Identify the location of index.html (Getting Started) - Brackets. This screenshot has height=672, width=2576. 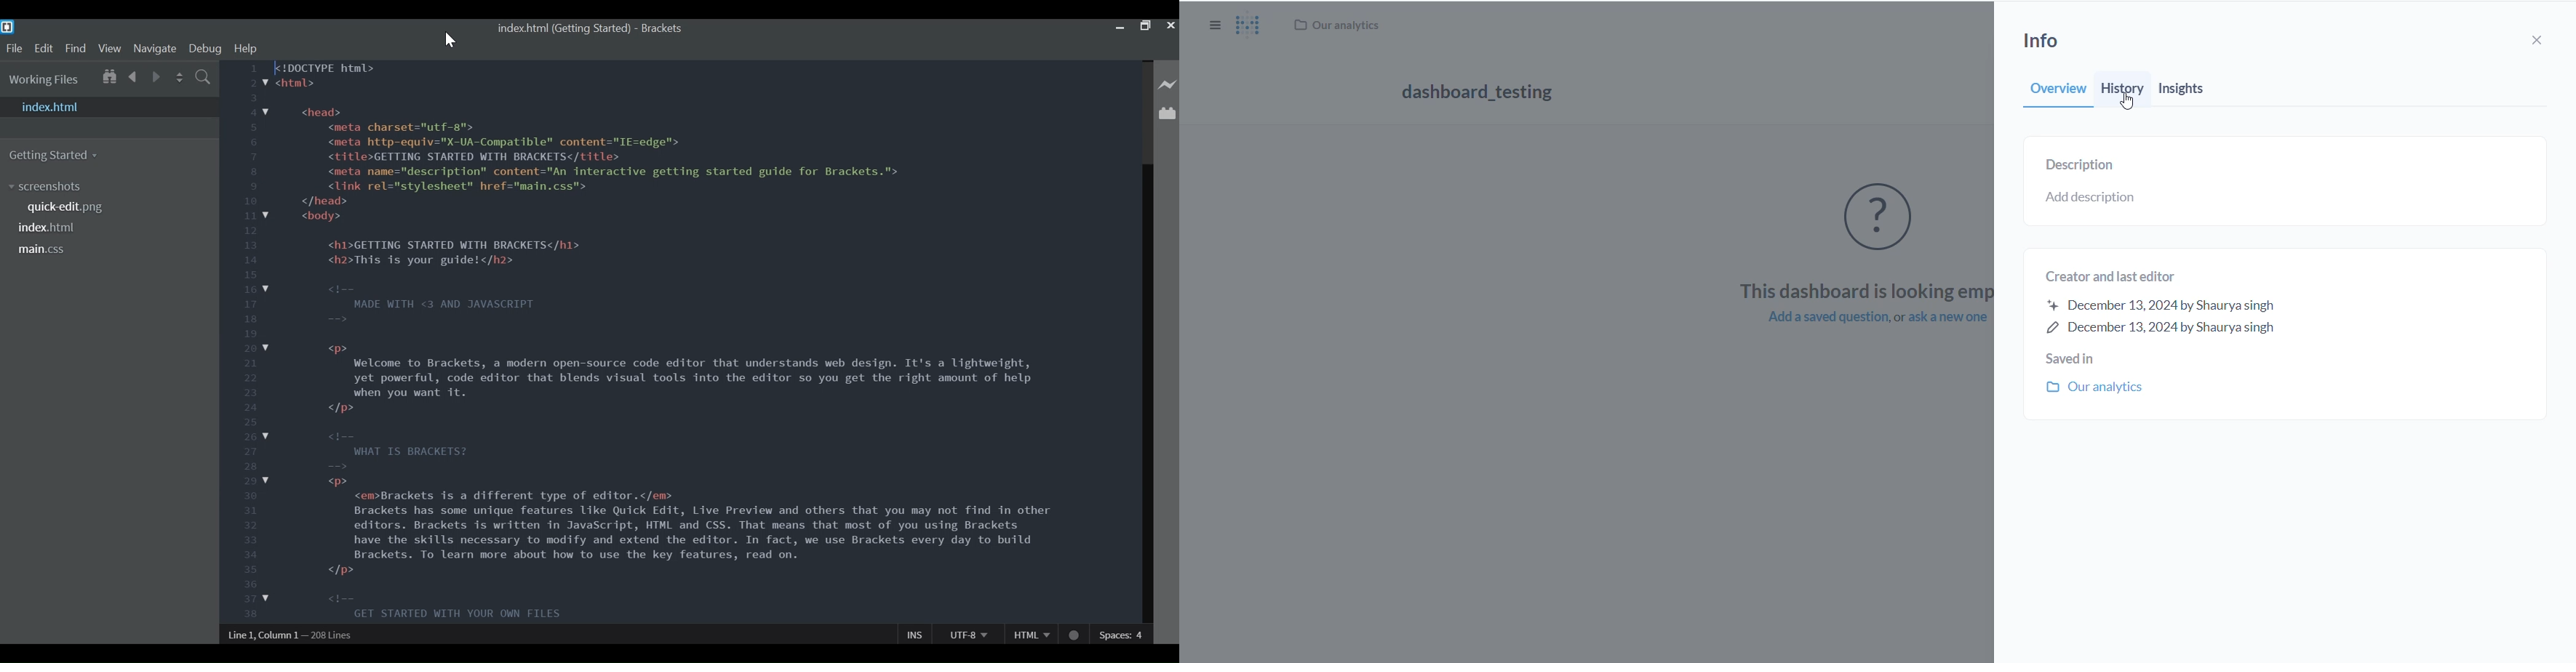
(592, 29).